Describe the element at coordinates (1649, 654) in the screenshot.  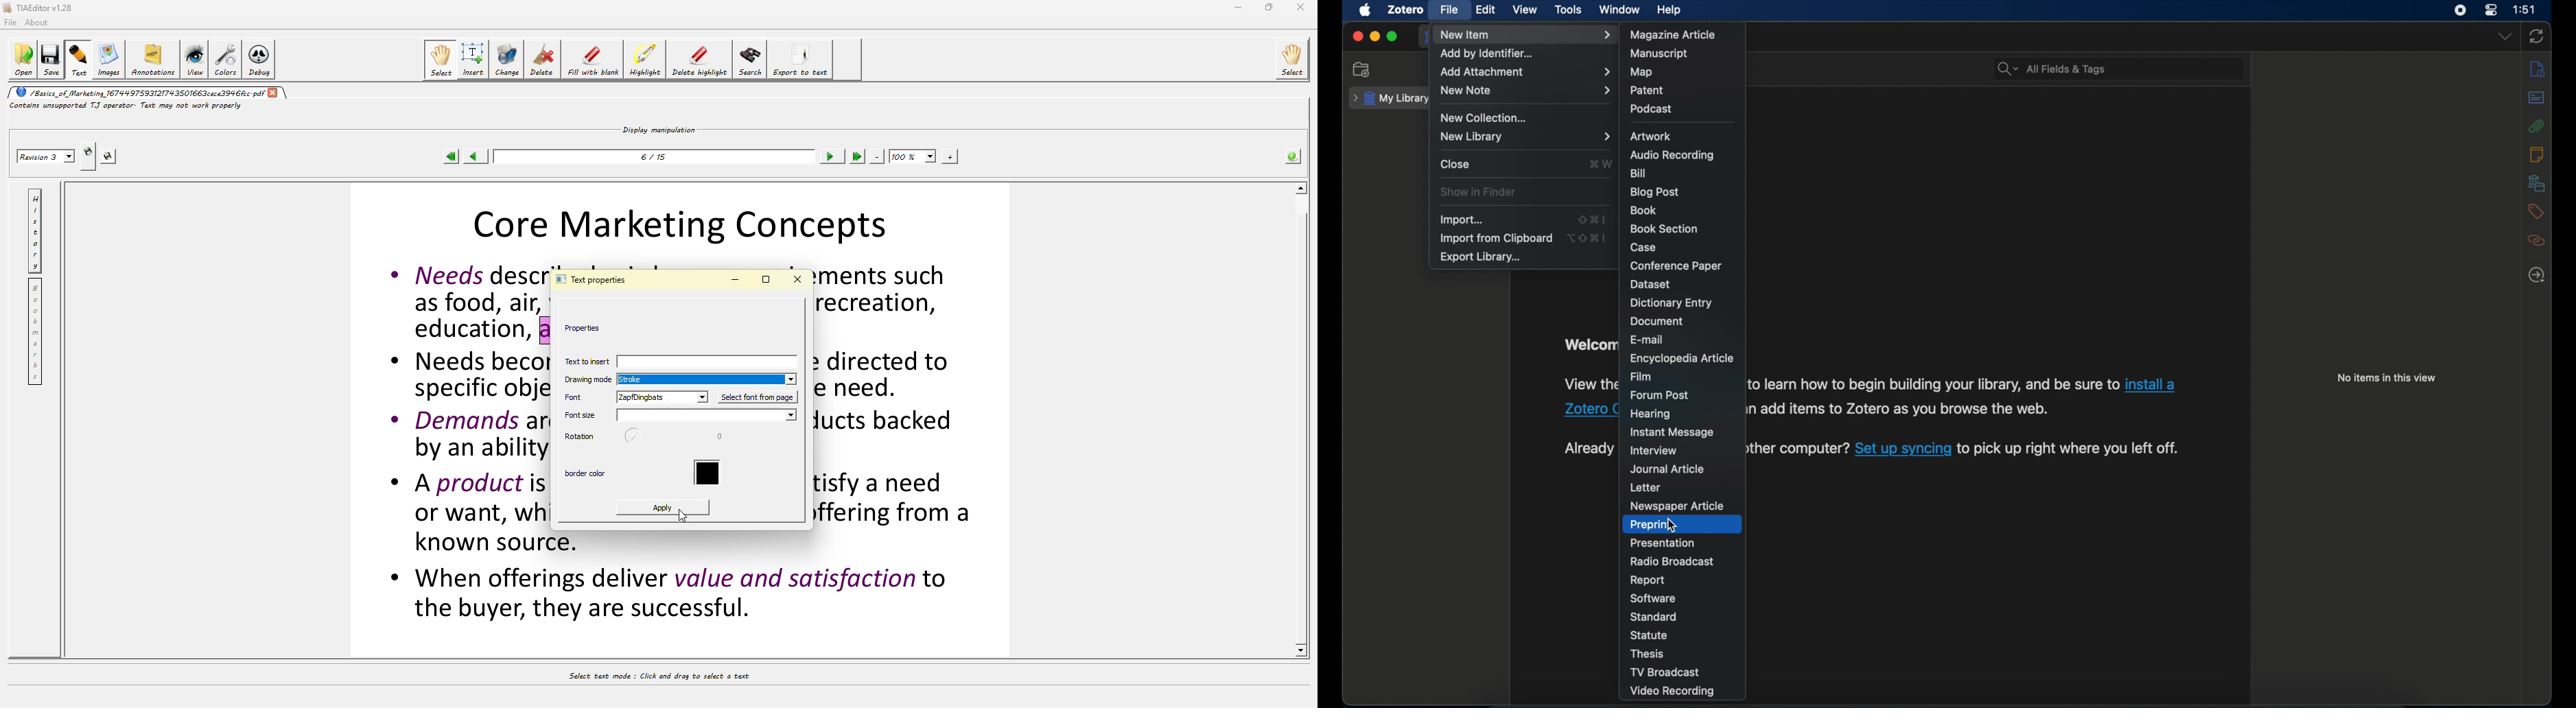
I see `thesis` at that location.